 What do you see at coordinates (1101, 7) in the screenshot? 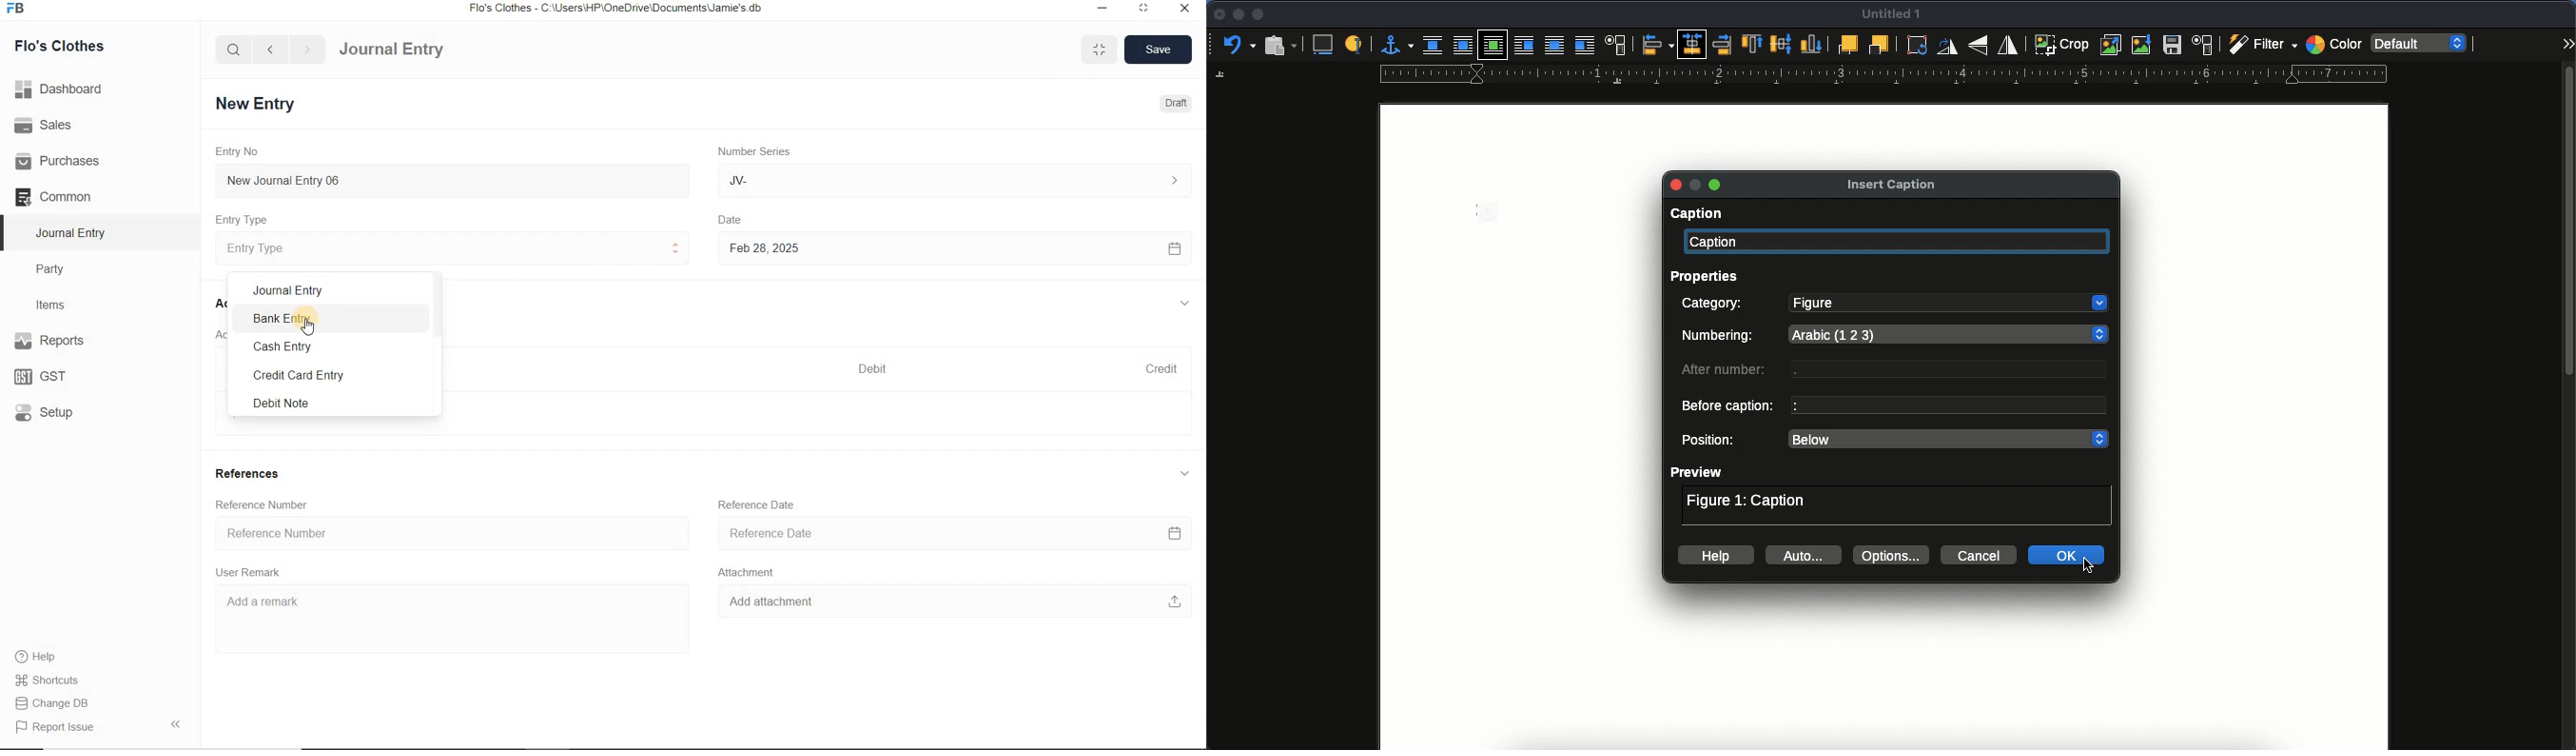
I see `minimize` at bounding box center [1101, 7].